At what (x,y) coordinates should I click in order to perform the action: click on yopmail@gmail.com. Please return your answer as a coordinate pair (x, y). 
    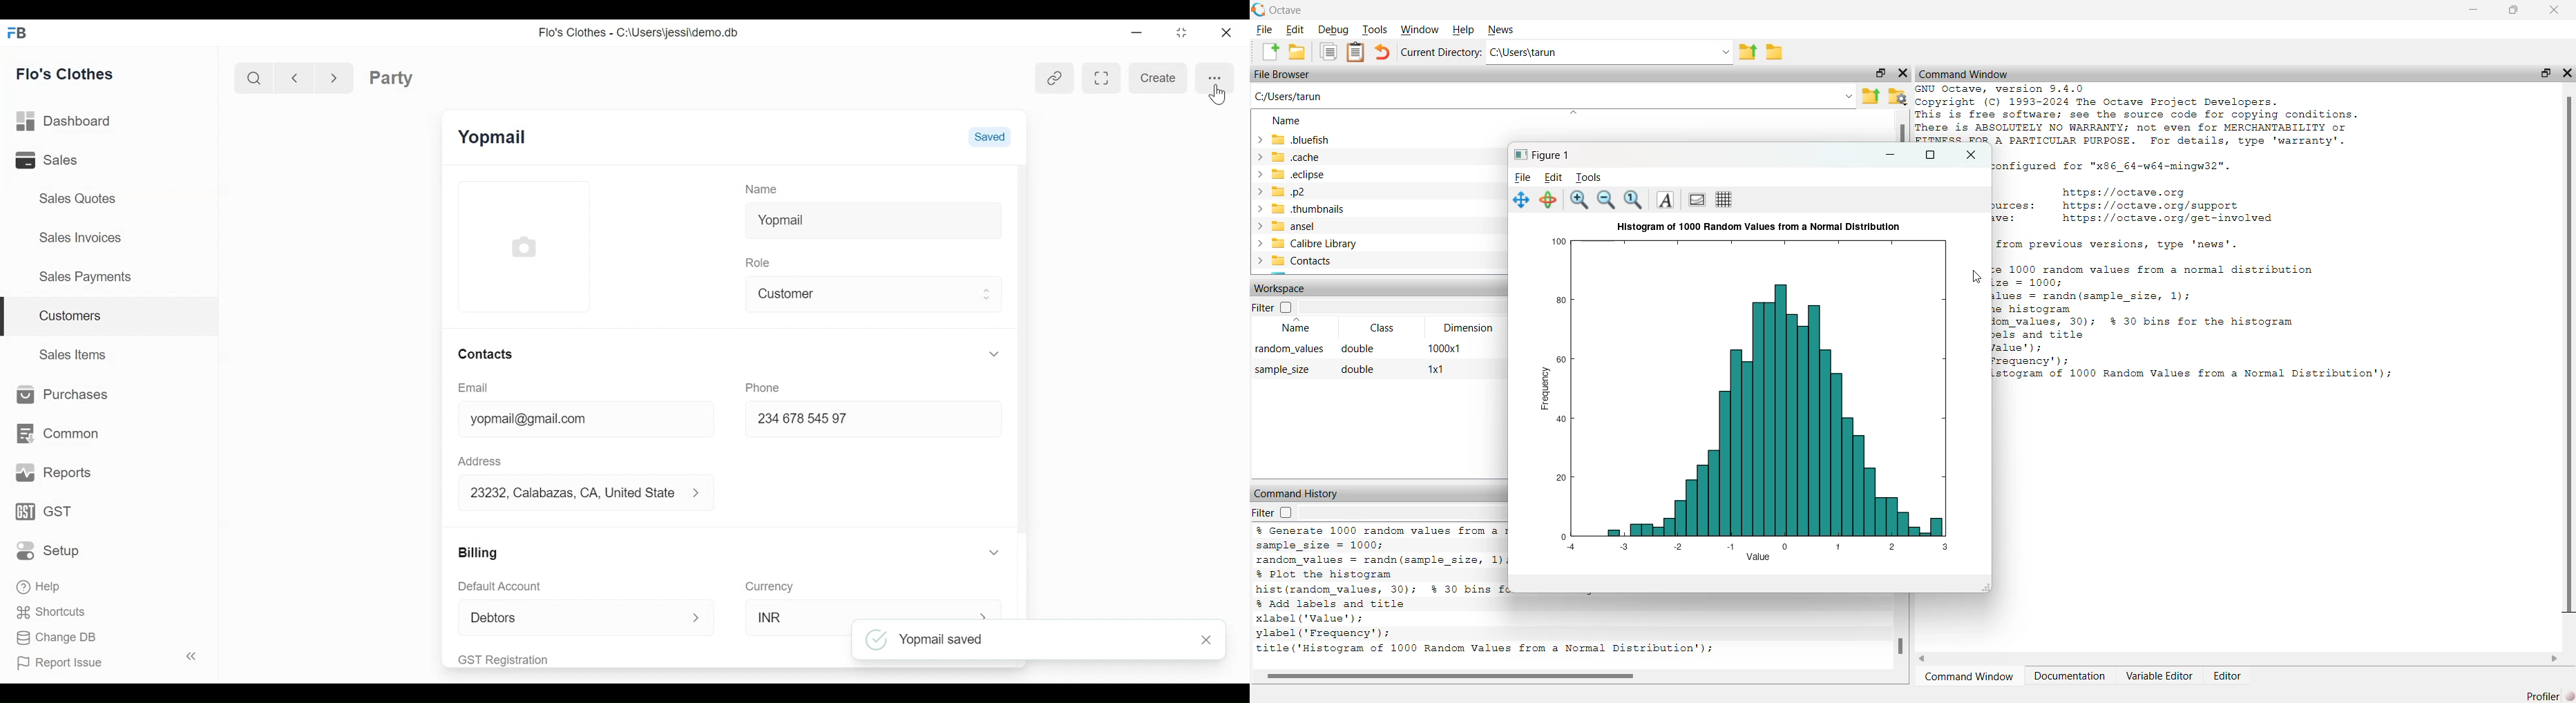
    Looking at the image, I should click on (566, 419).